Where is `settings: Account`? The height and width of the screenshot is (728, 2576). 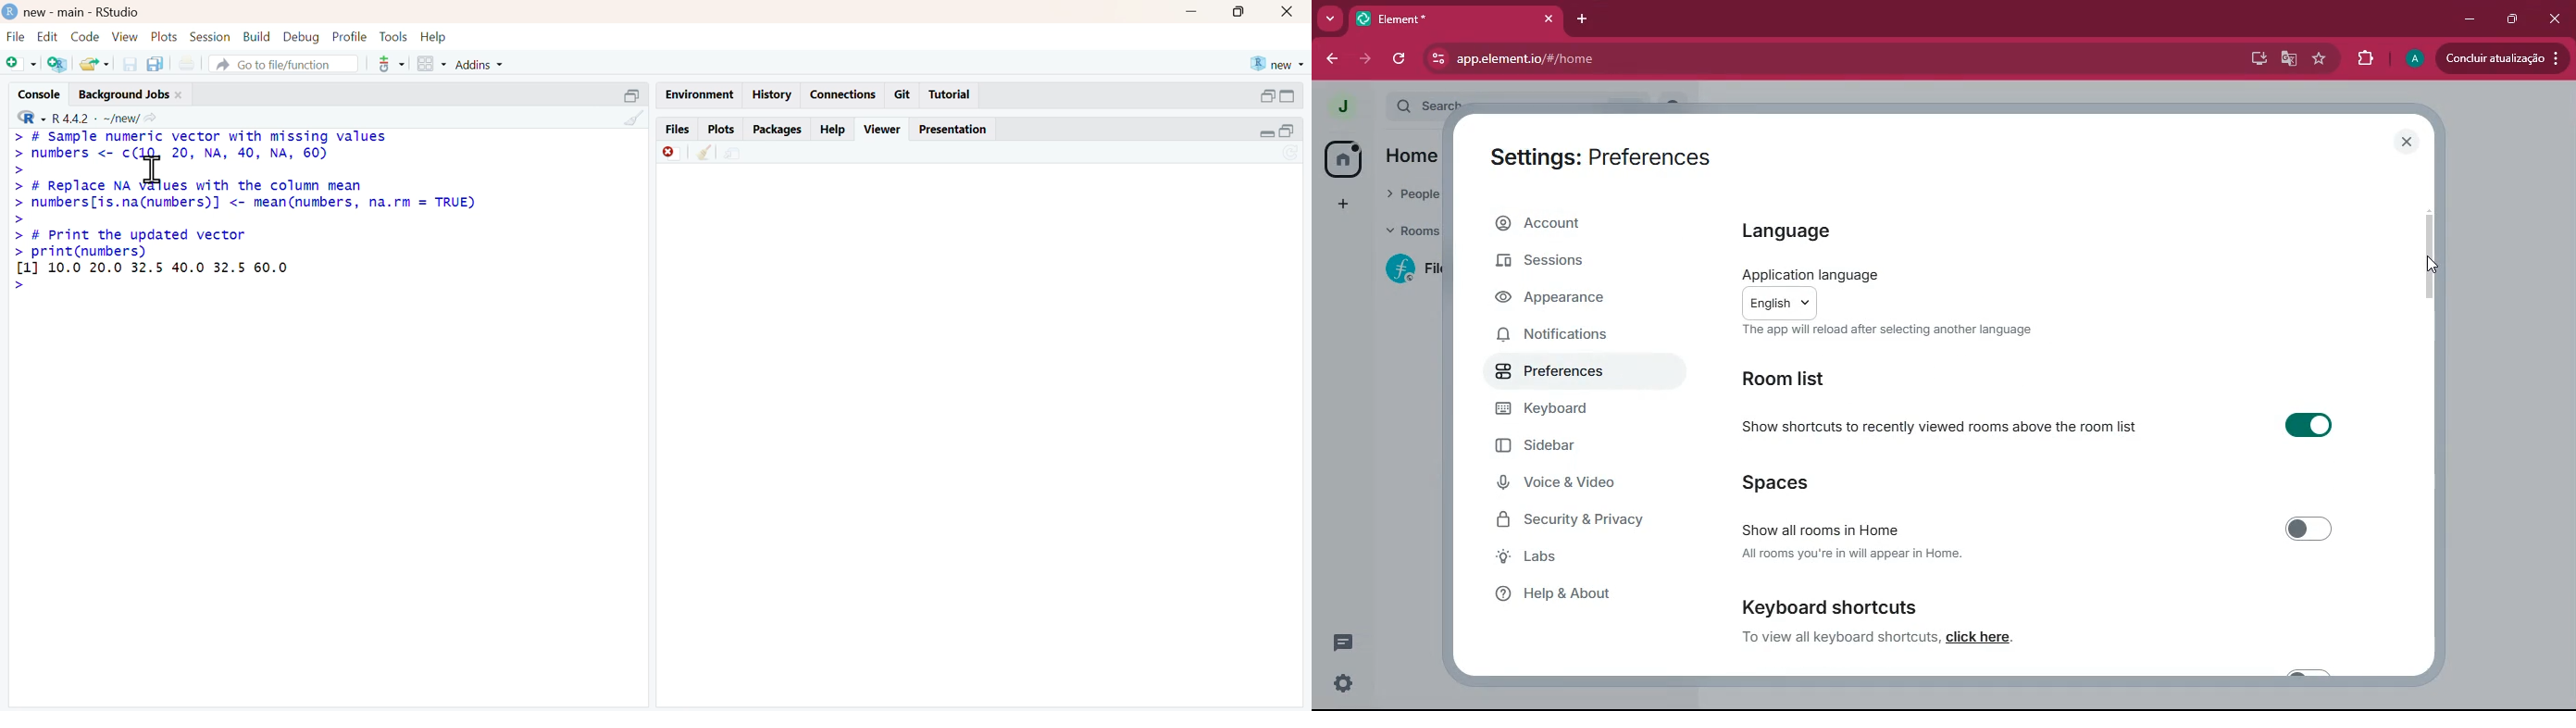
settings: Account is located at coordinates (1592, 154).